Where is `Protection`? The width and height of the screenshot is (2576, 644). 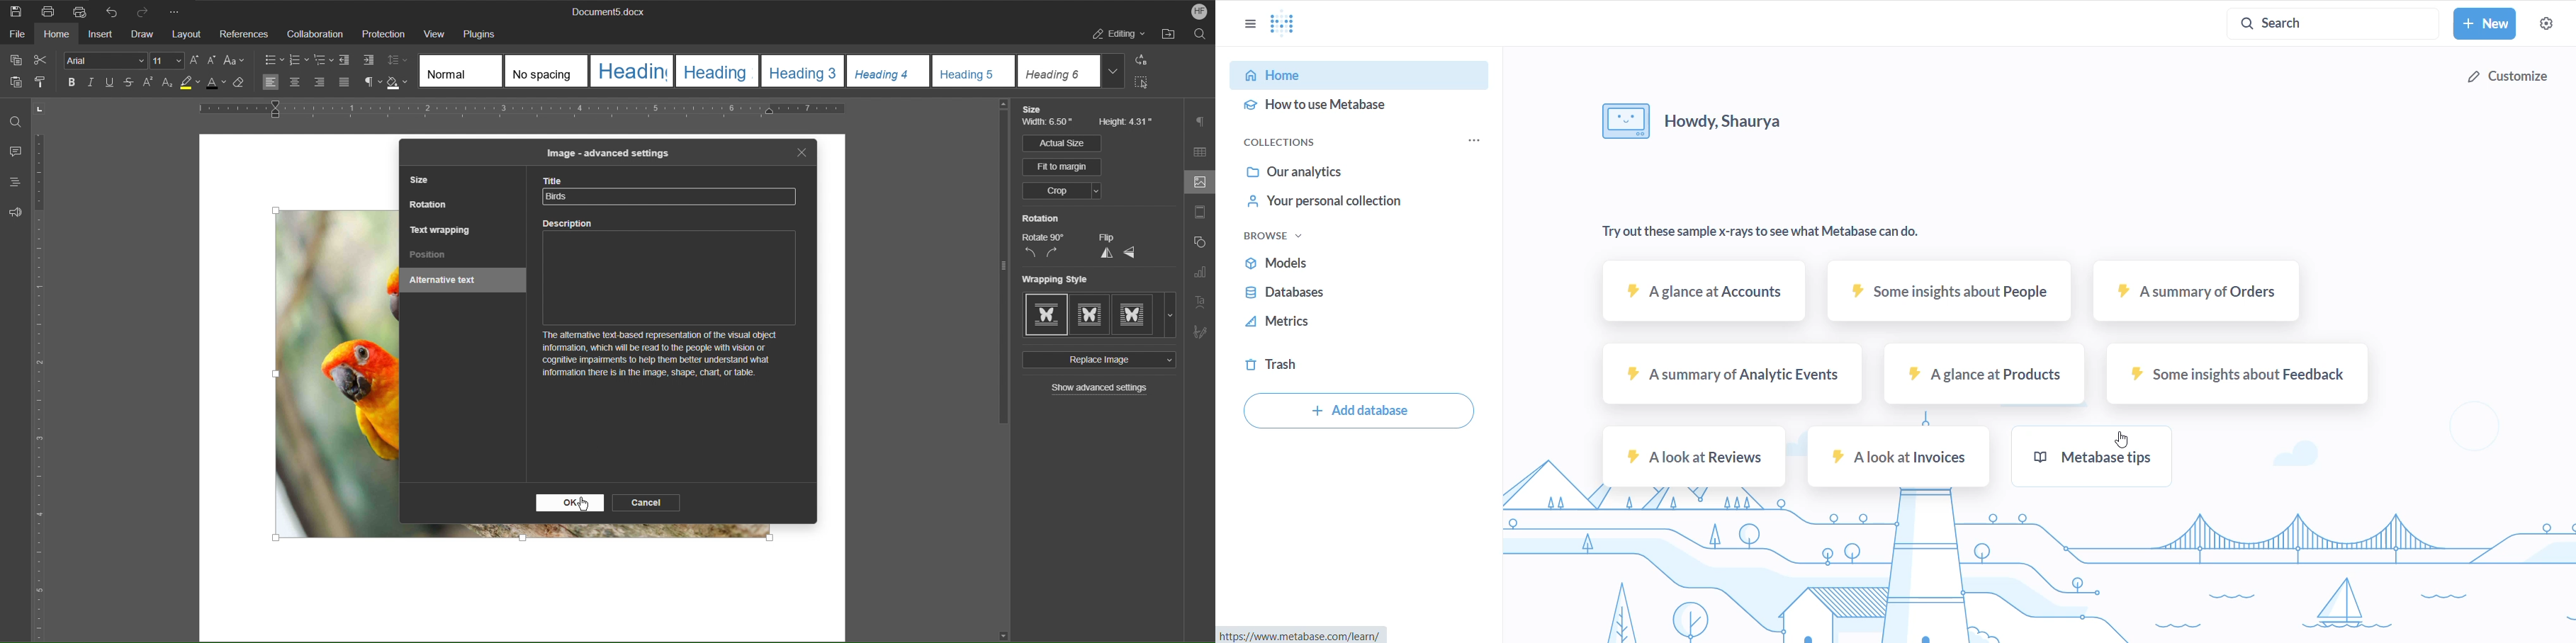 Protection is located at coordinates (384, 34).